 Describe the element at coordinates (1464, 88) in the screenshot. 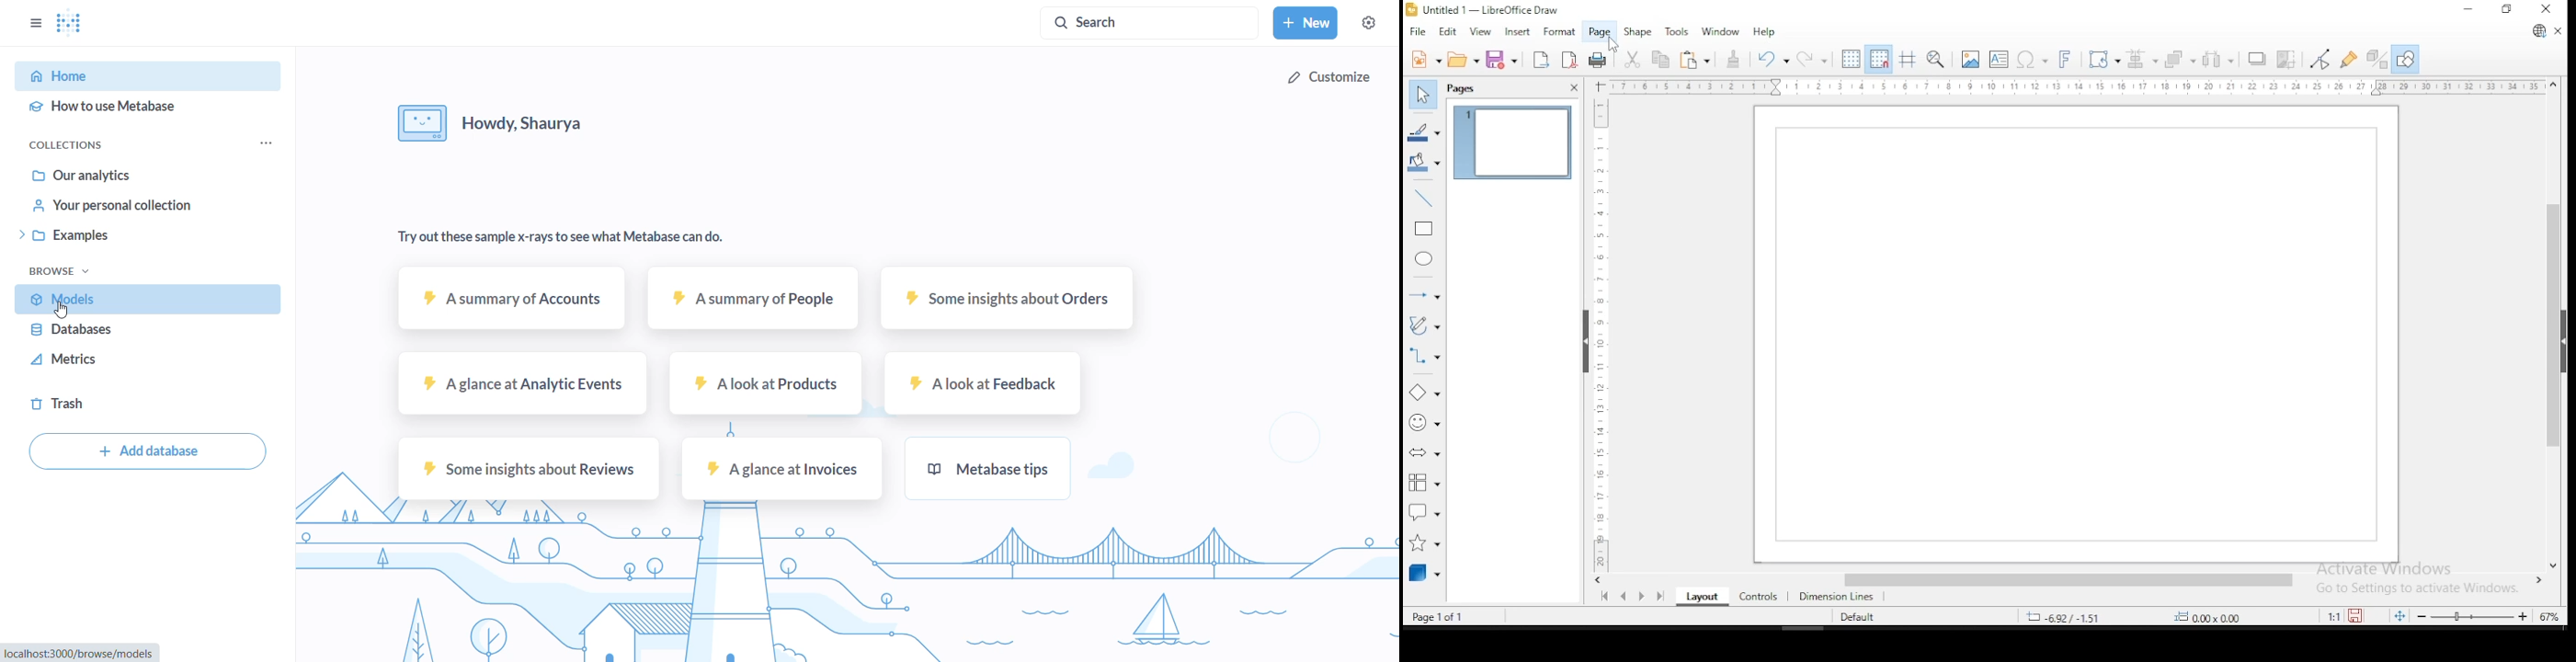

I see `pages` at that location.